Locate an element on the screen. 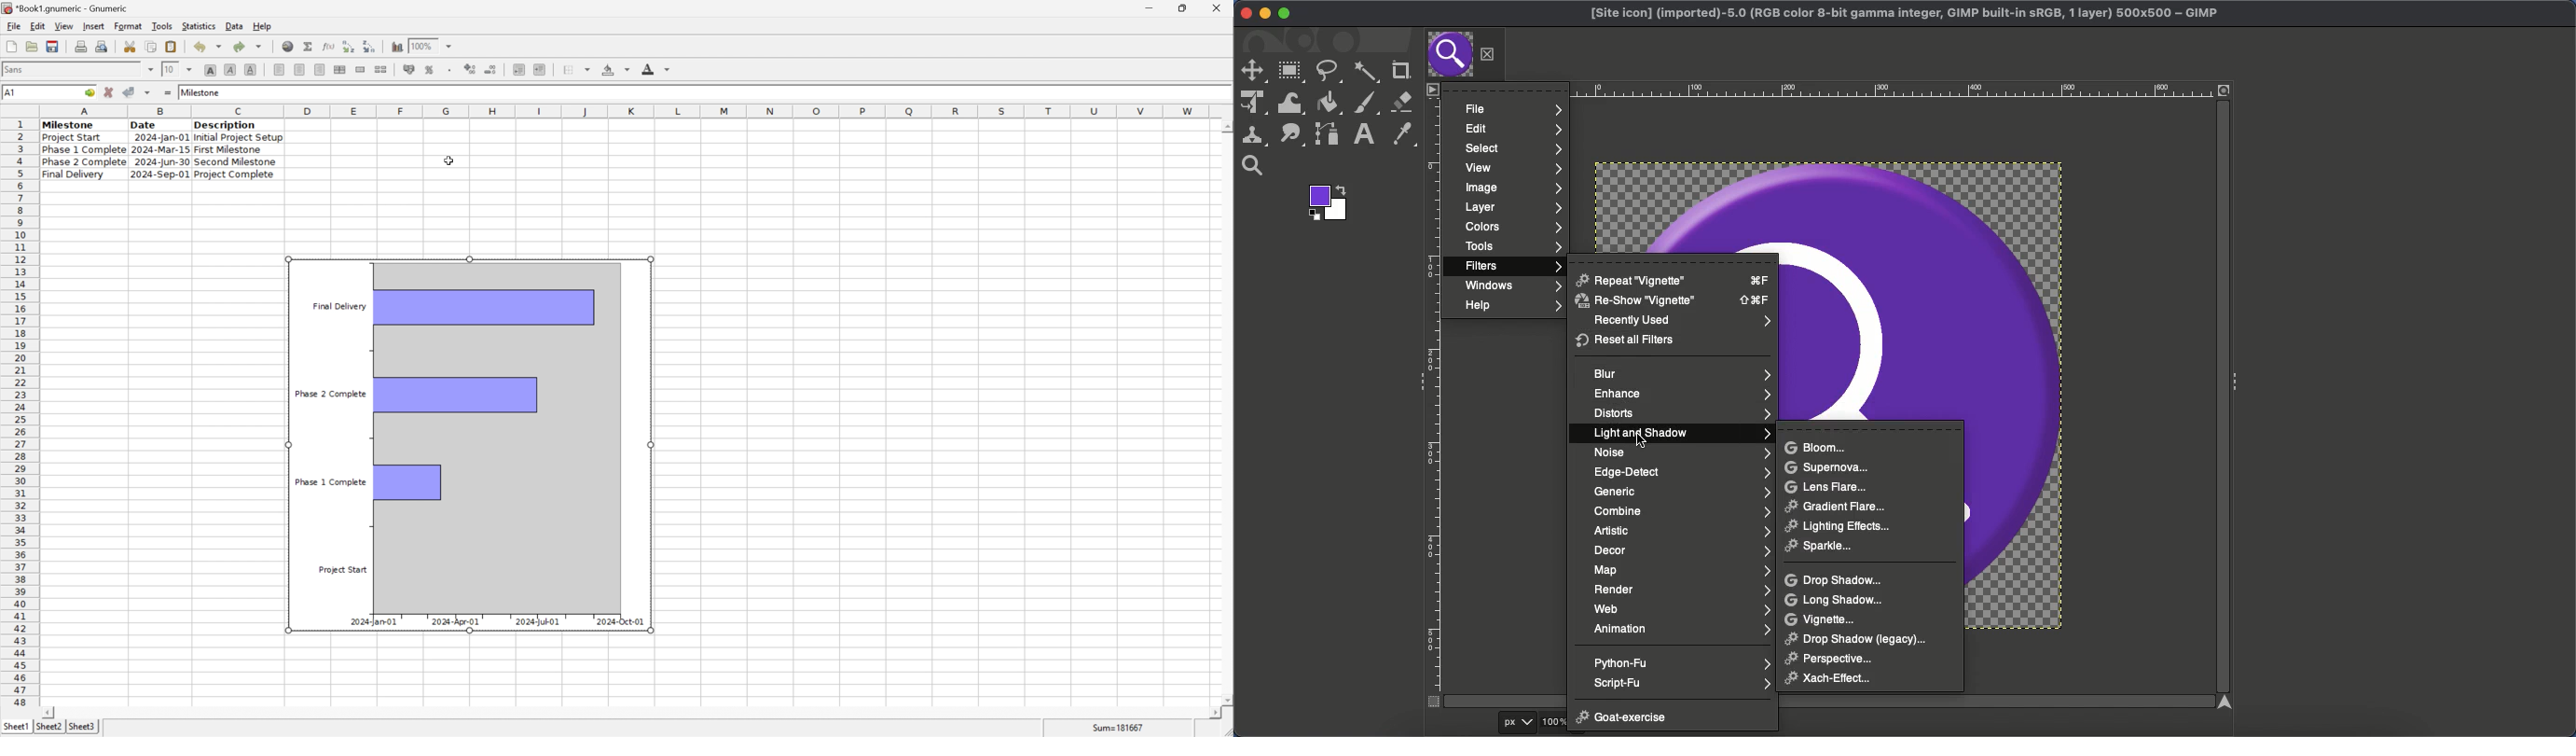 This screenshot has height=756, width=2576. Noise is located at coordinates (1681, 452).